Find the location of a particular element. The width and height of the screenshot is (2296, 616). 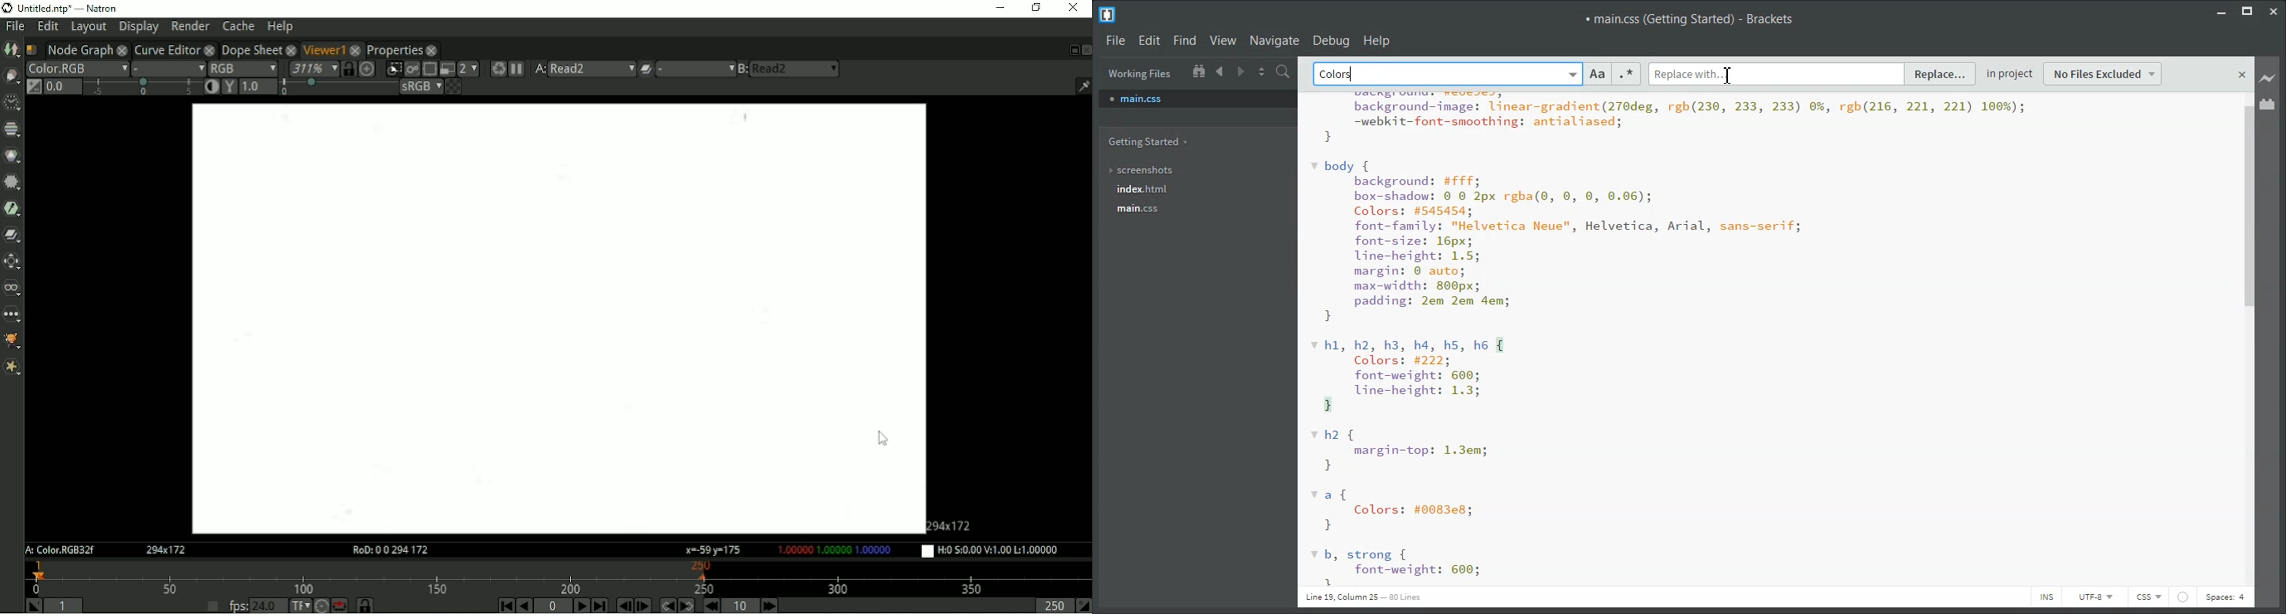

Timeline is located at coordinates (559, 577).